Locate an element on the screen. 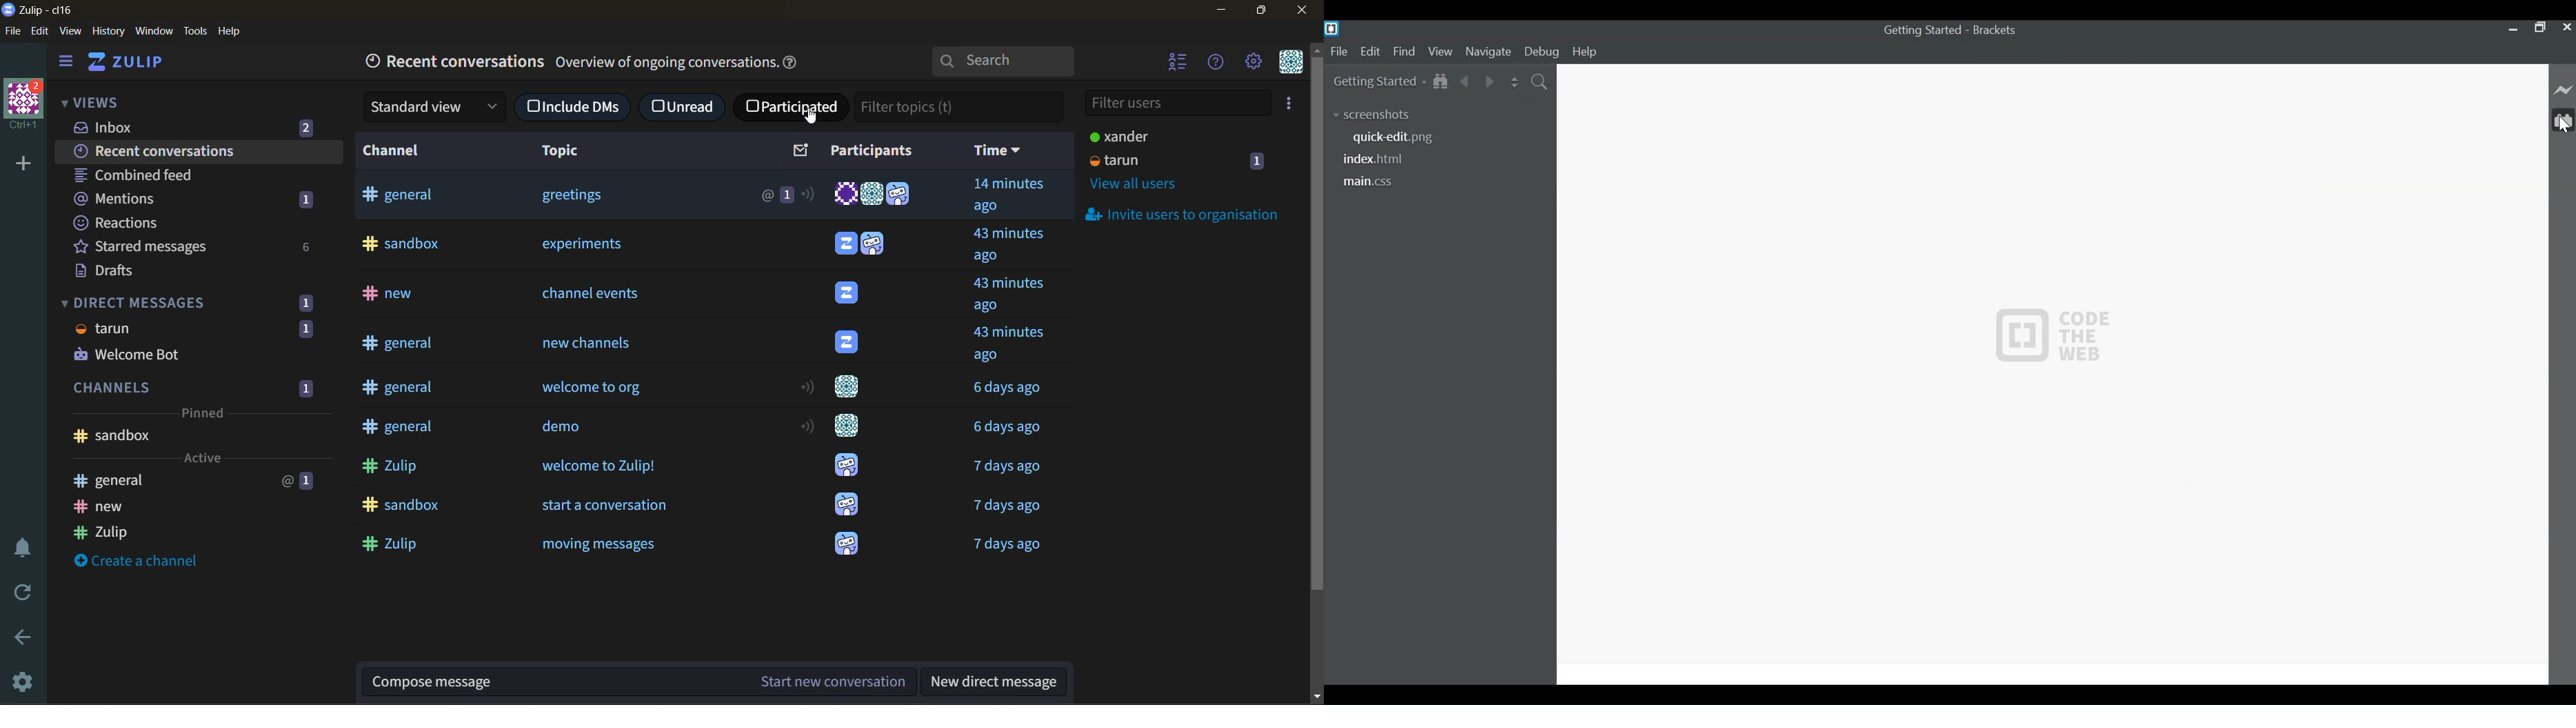  tools is located at coordinates (196, 31).